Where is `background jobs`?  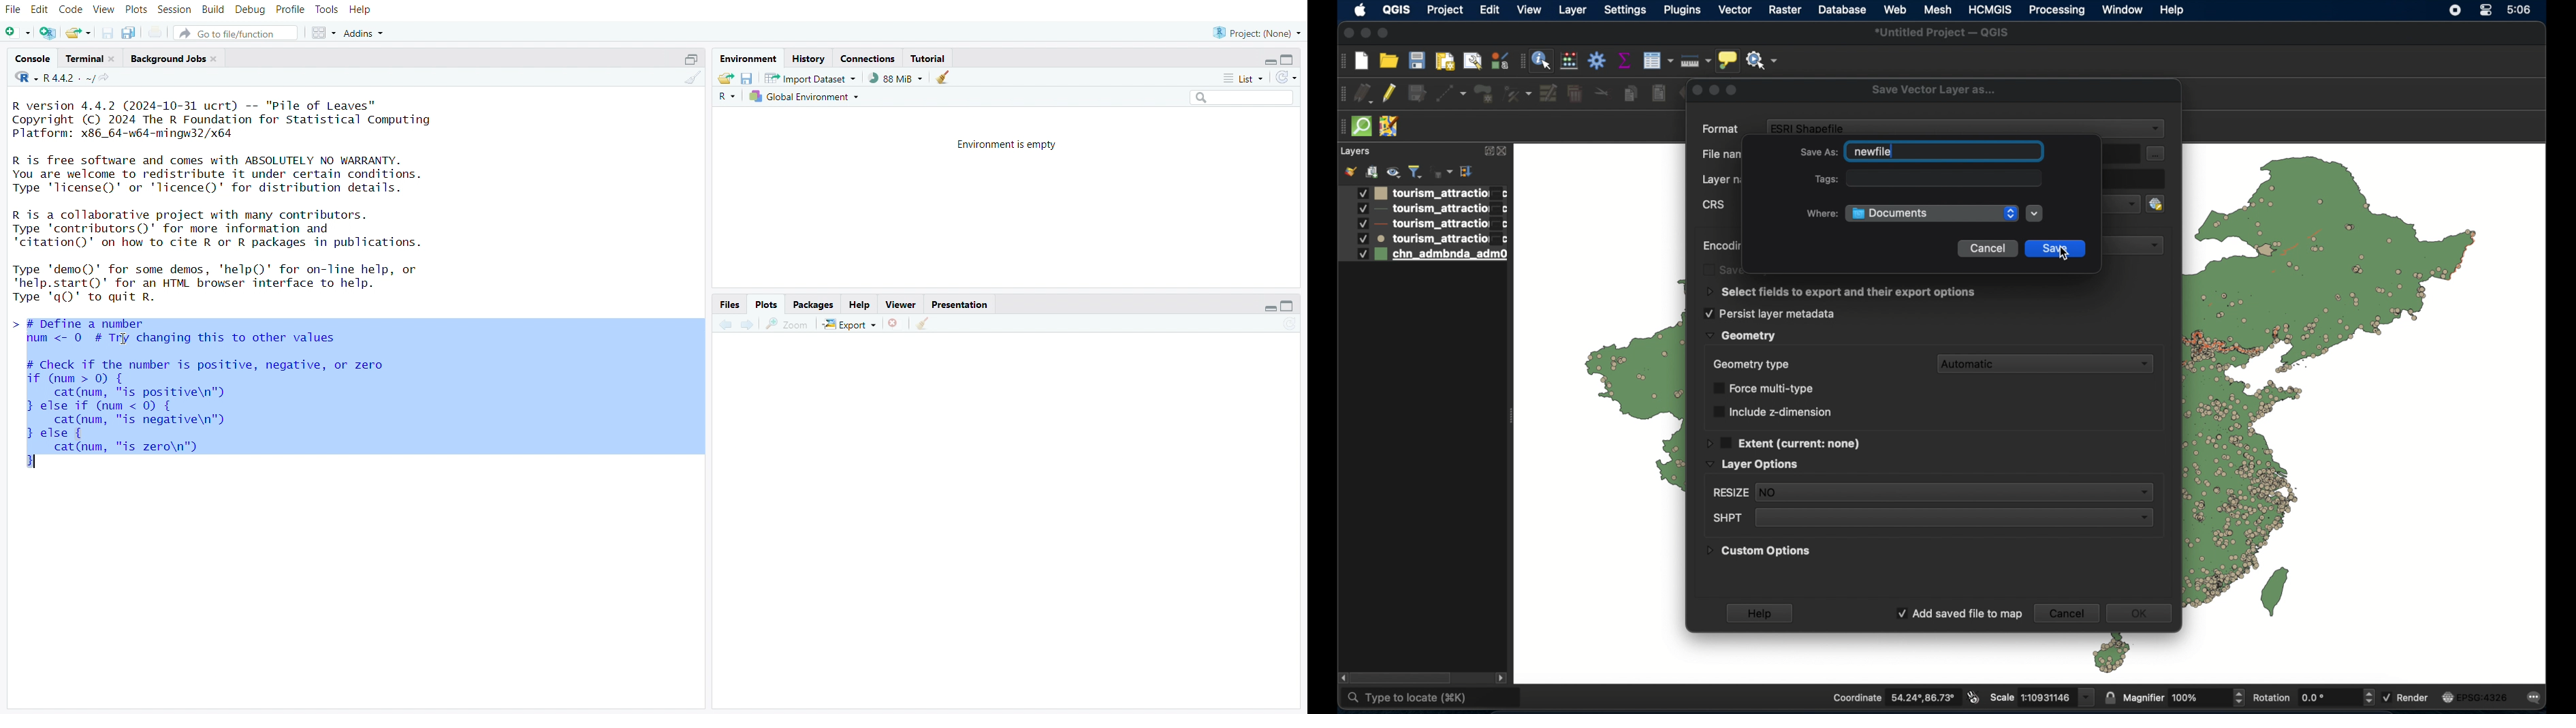
background jobs is located at coordinates (177, 59).